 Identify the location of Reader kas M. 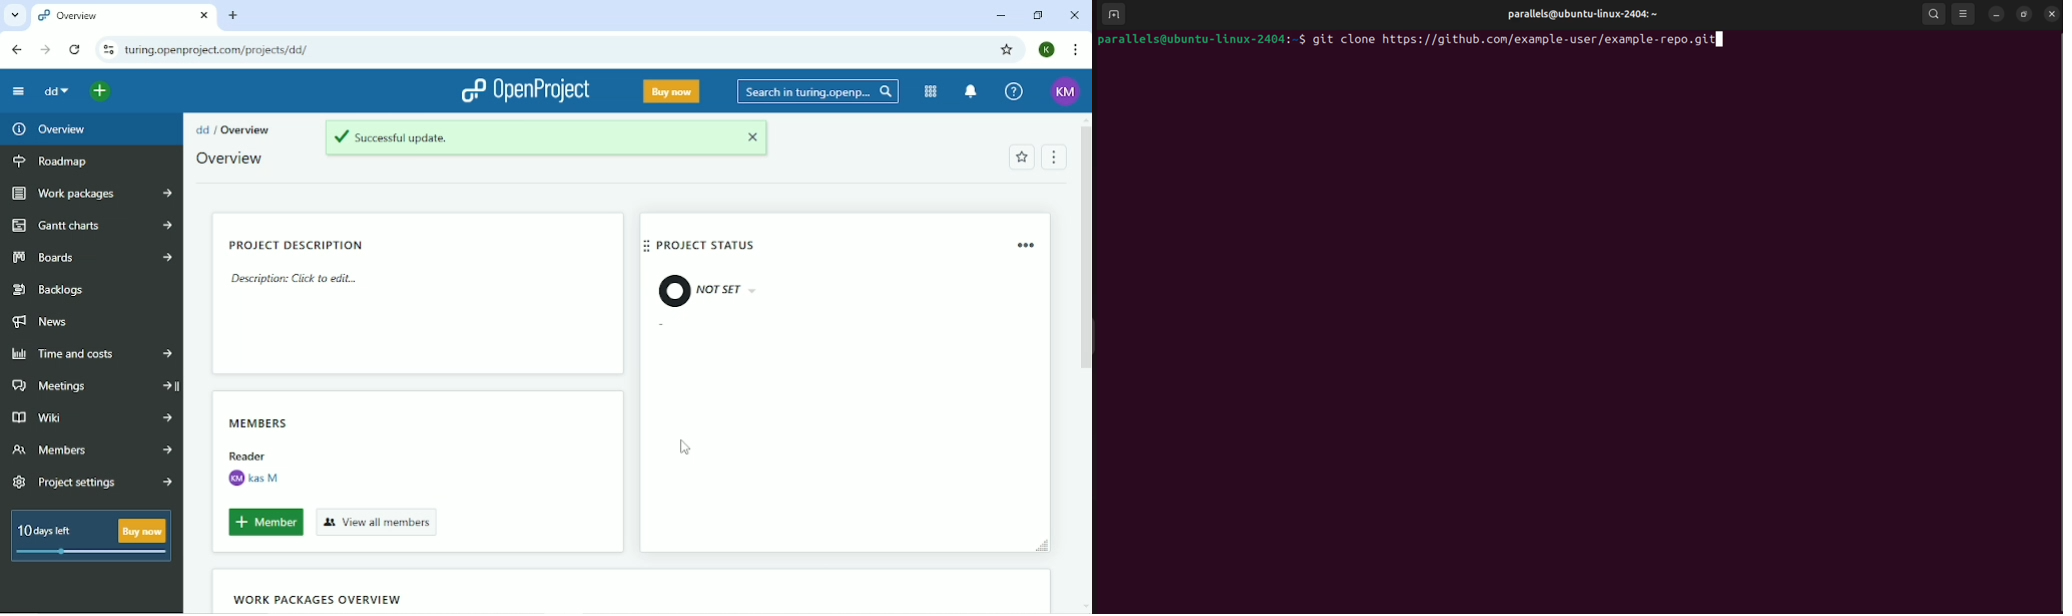
(250, 468).